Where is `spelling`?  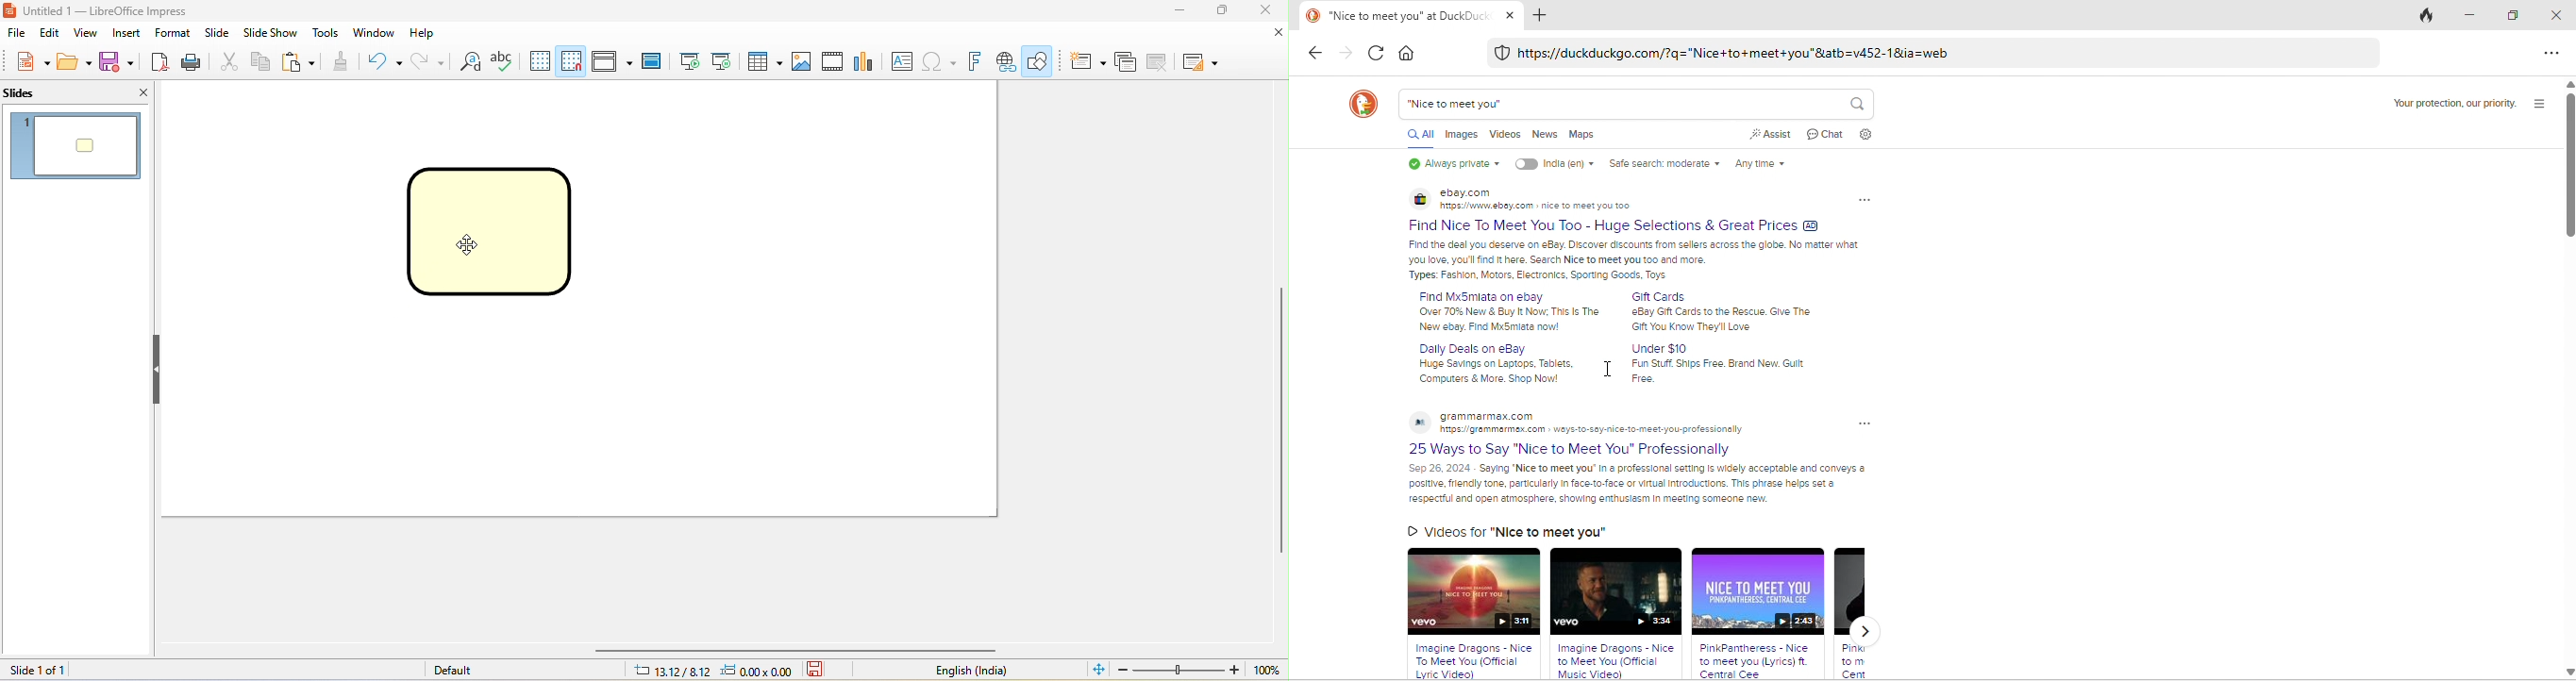
spelling is located at coordinates (506, 60).